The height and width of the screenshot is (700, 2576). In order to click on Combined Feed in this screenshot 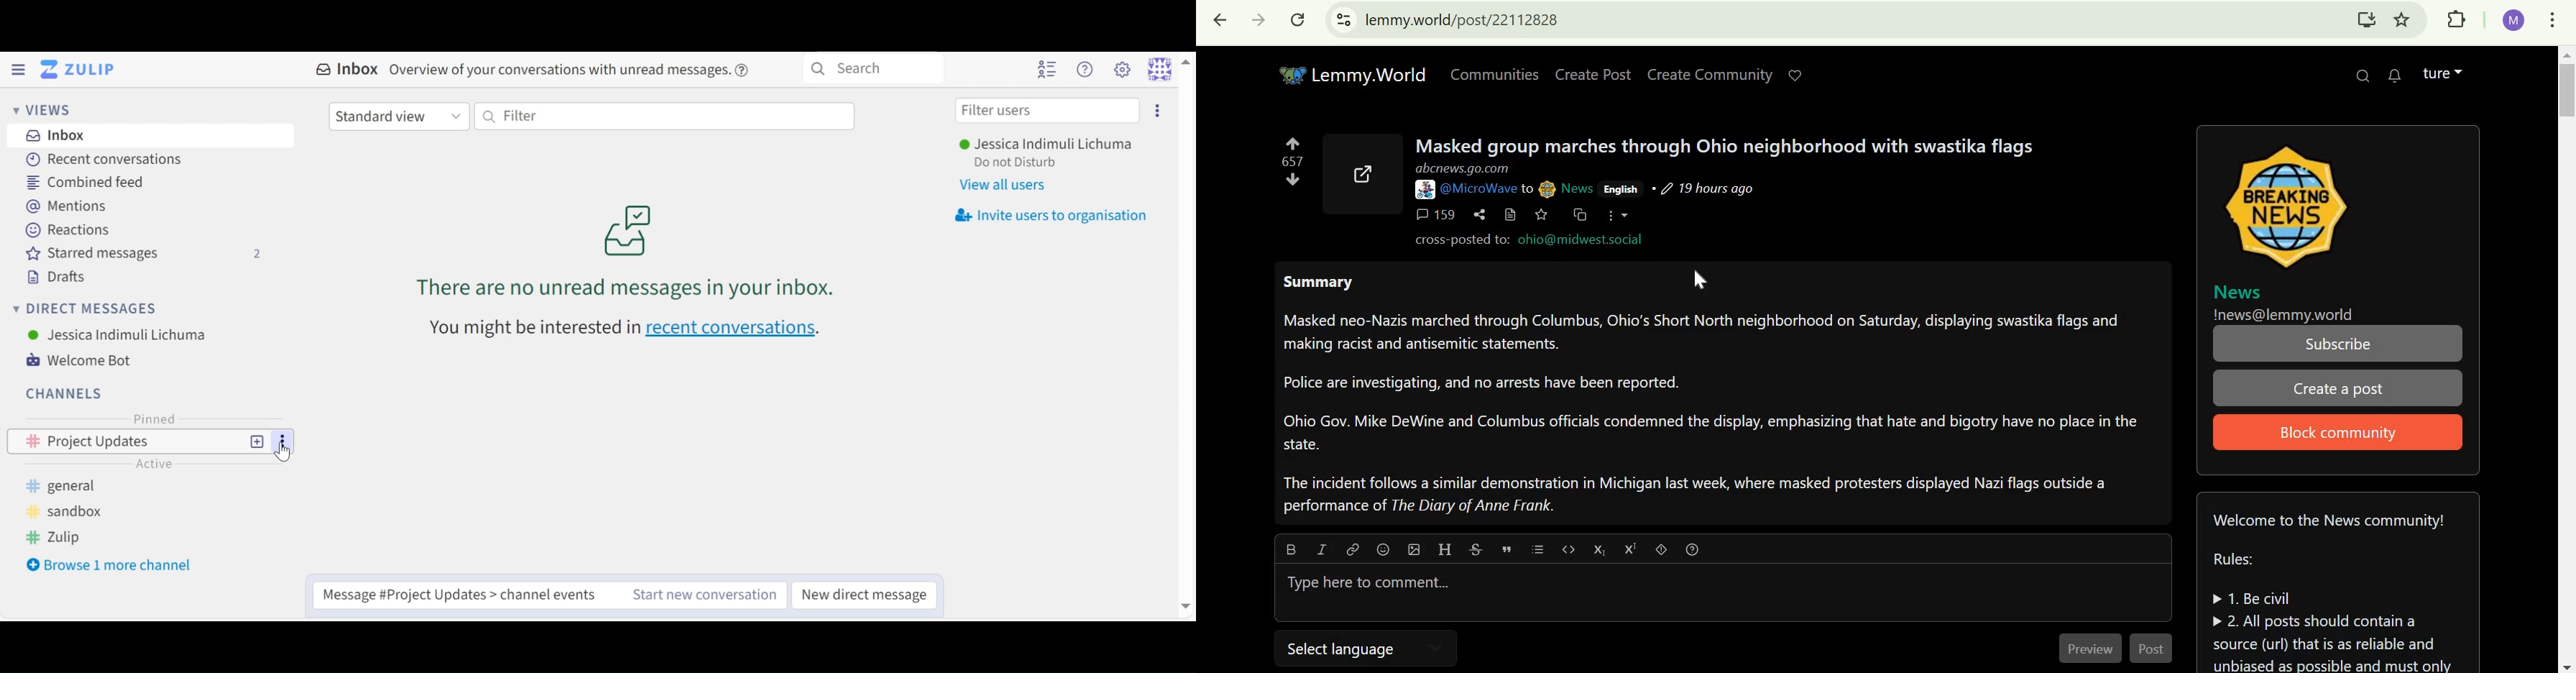, I will do `click(89, 182)`.